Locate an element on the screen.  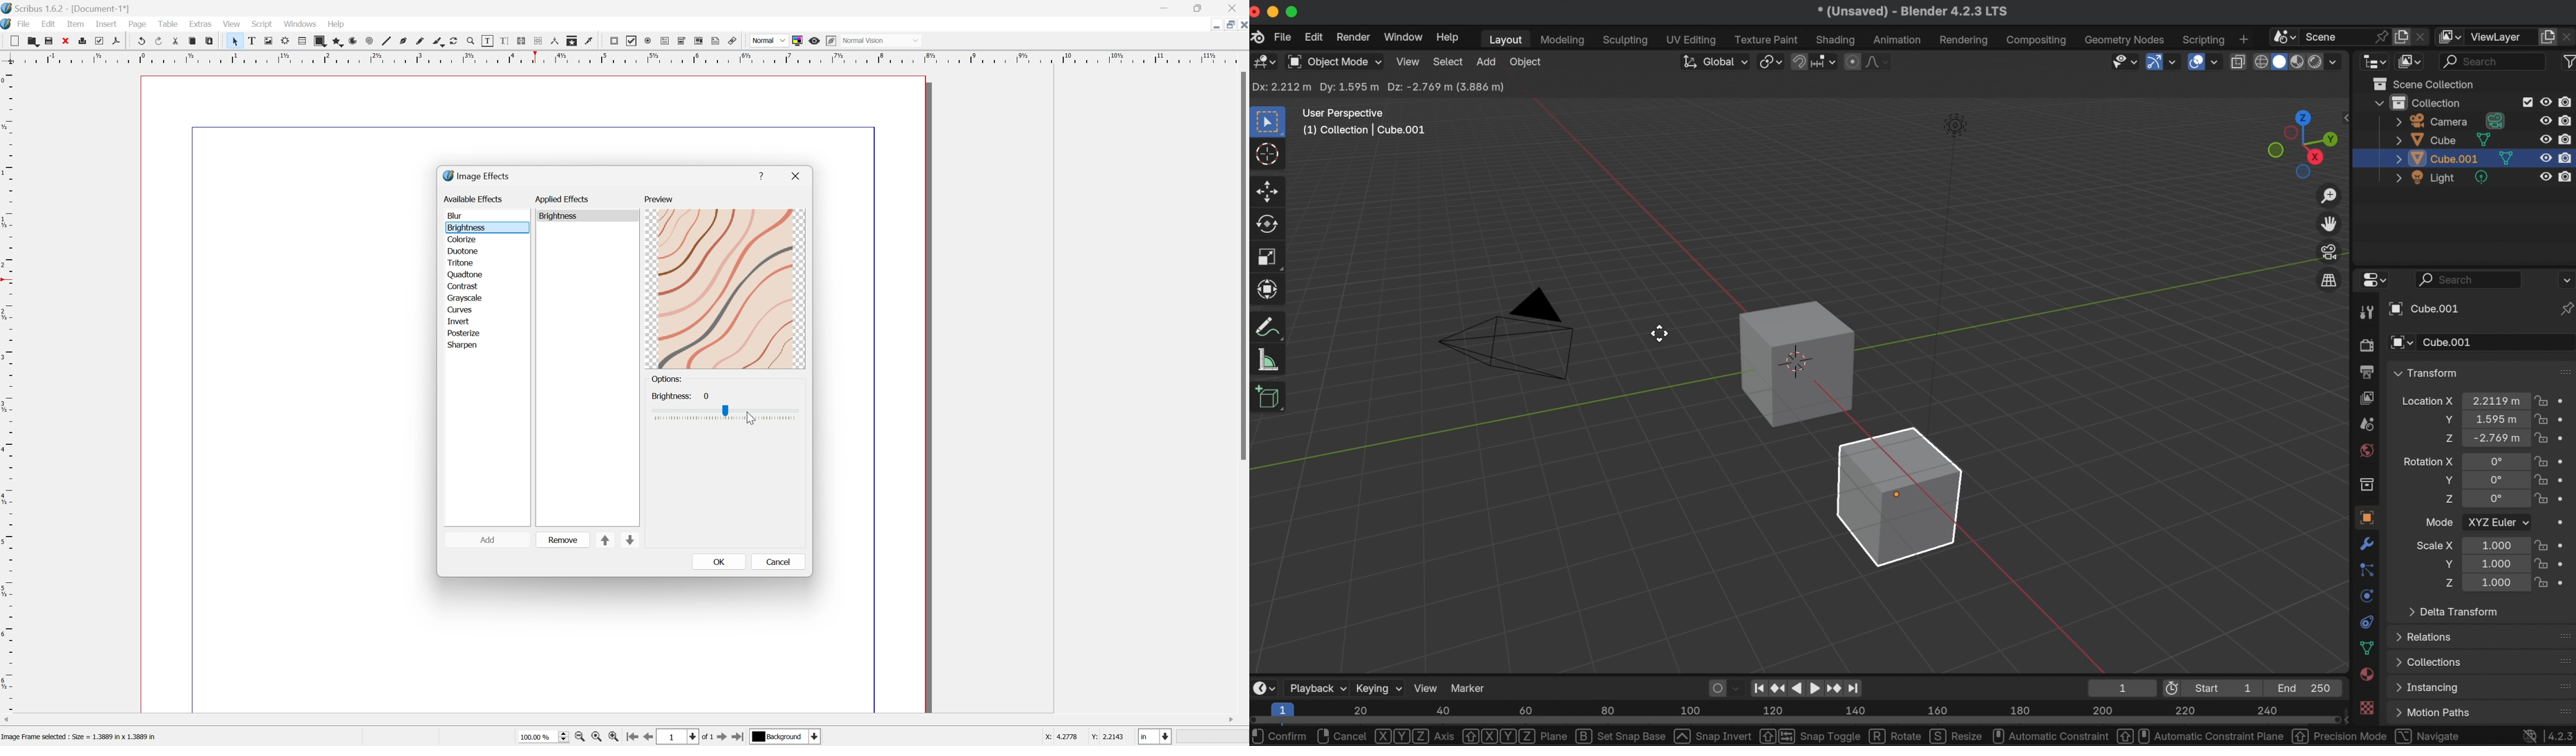
D triangle is located at coordinates (1508, 332).